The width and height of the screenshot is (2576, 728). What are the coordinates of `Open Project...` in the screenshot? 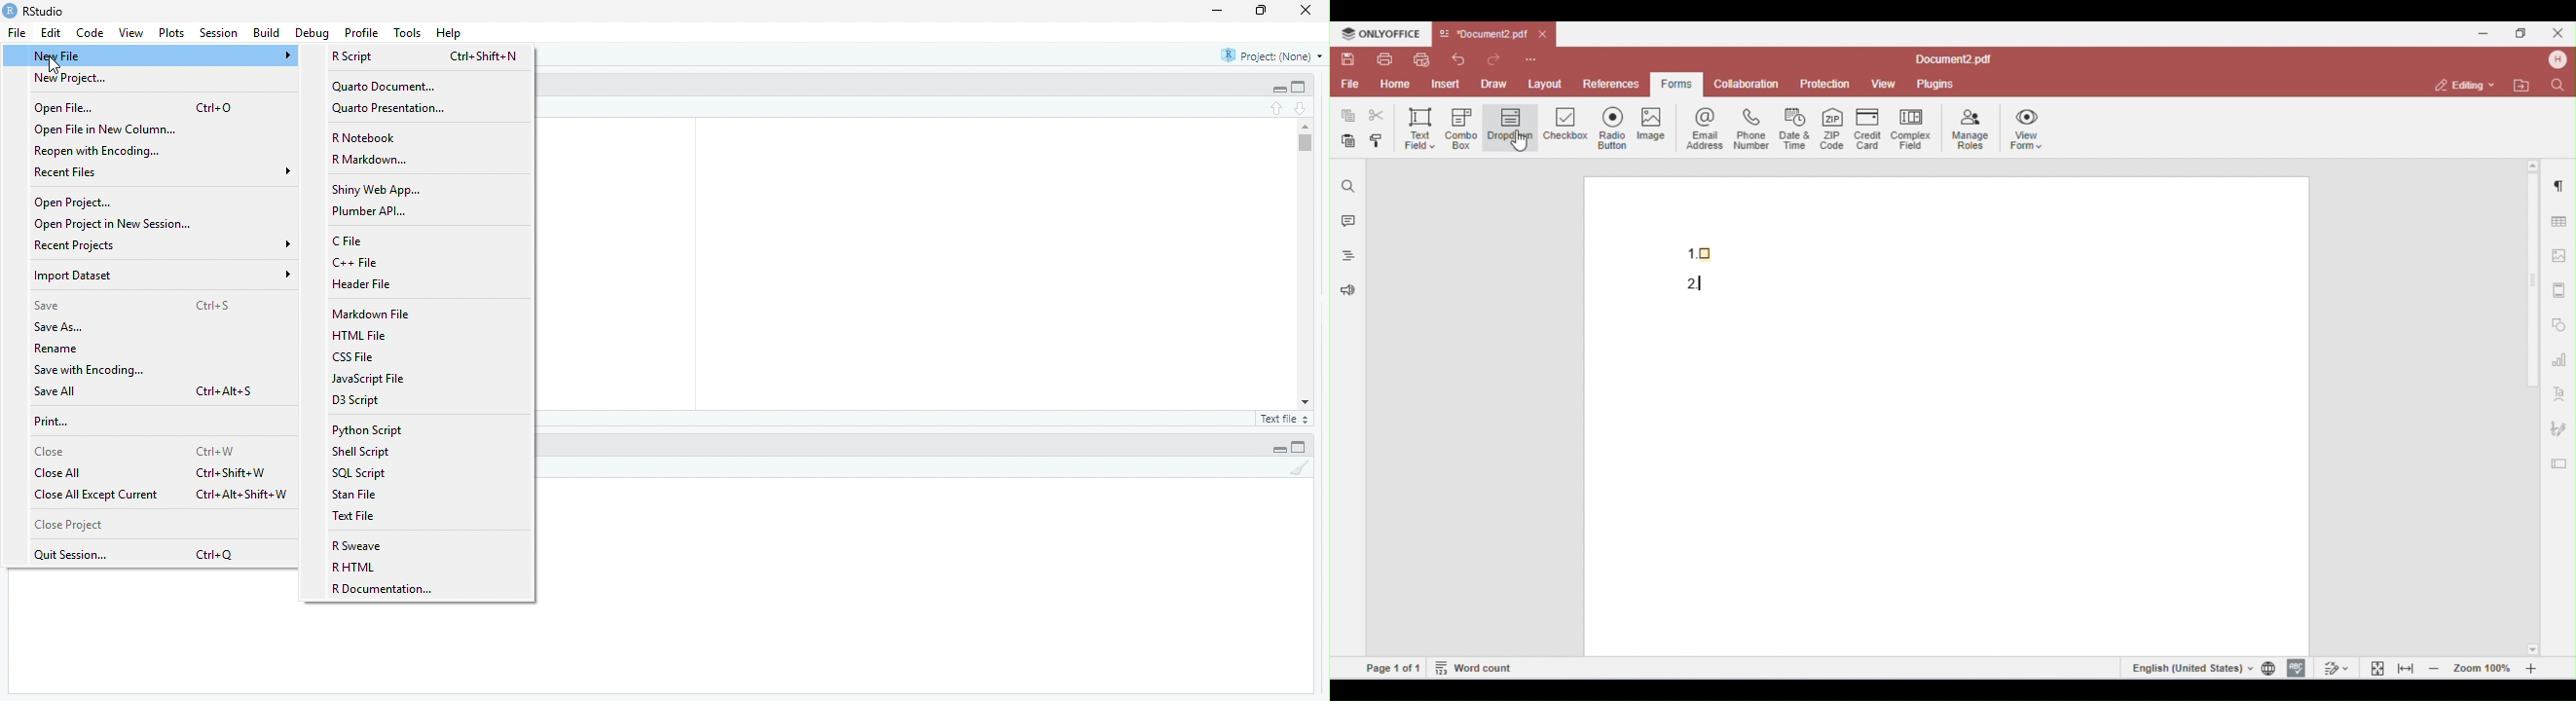 It's located at (73, 203).